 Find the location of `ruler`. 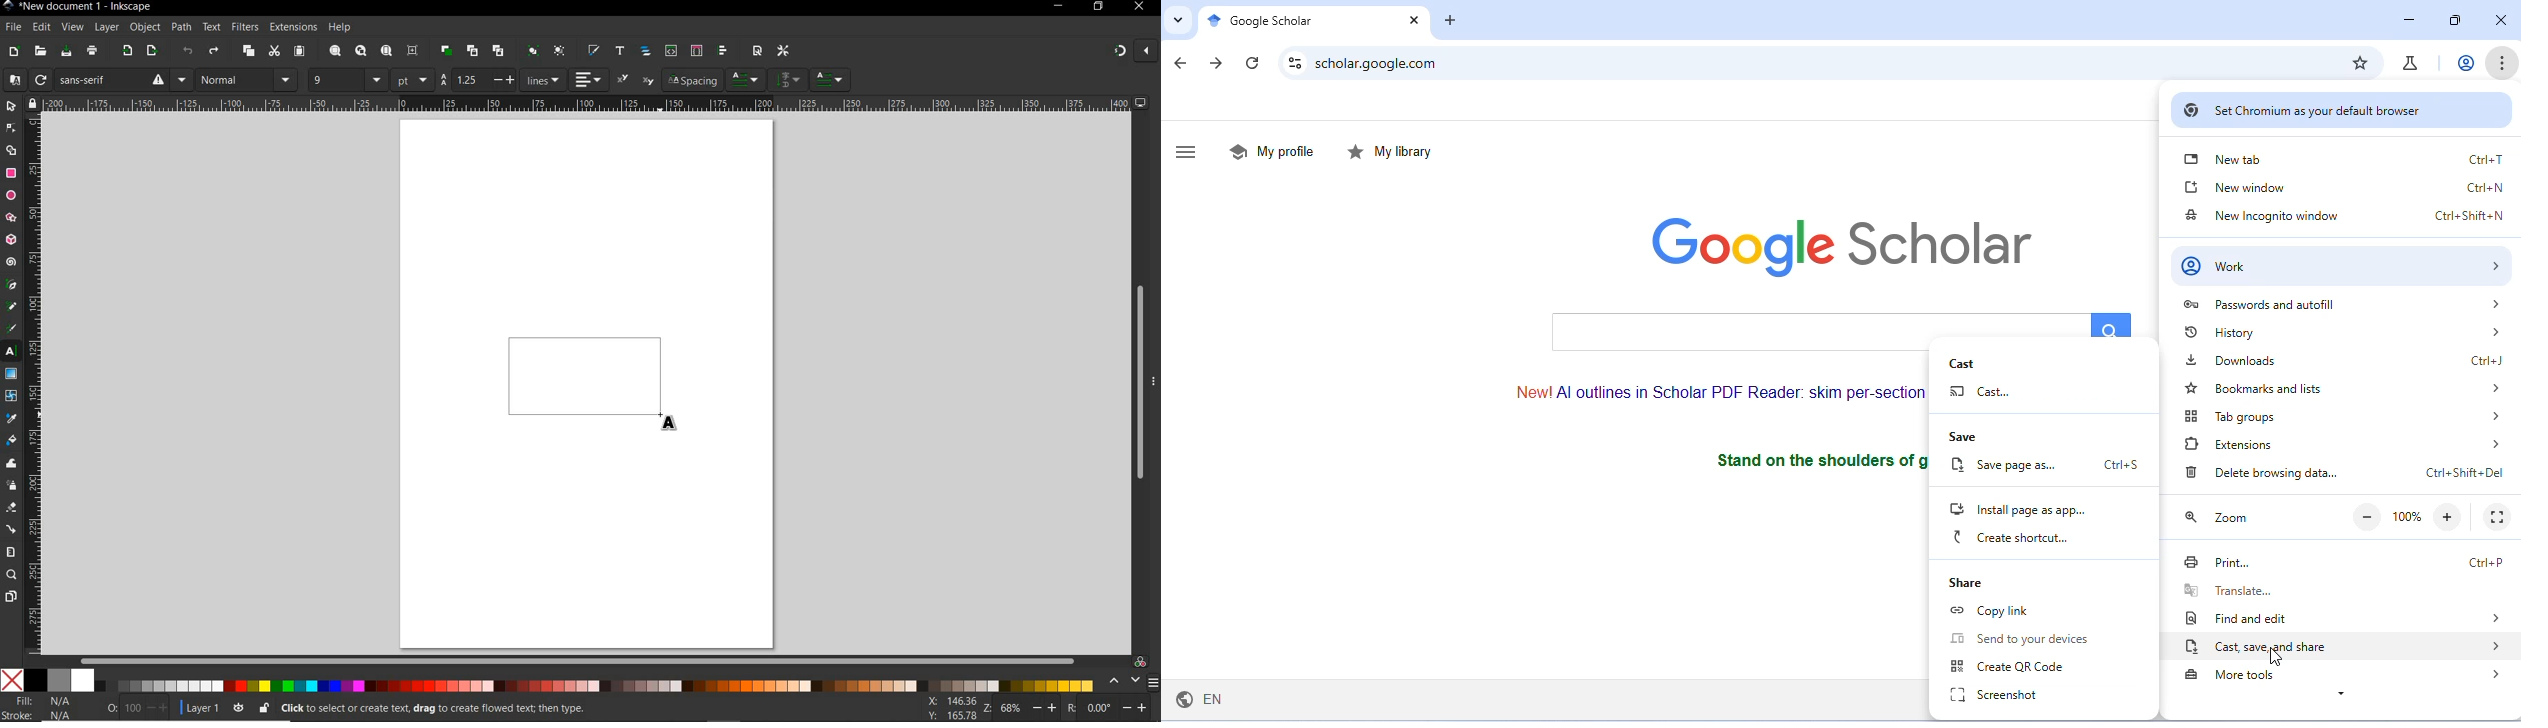

ruler is located at coordinates (34, 385).